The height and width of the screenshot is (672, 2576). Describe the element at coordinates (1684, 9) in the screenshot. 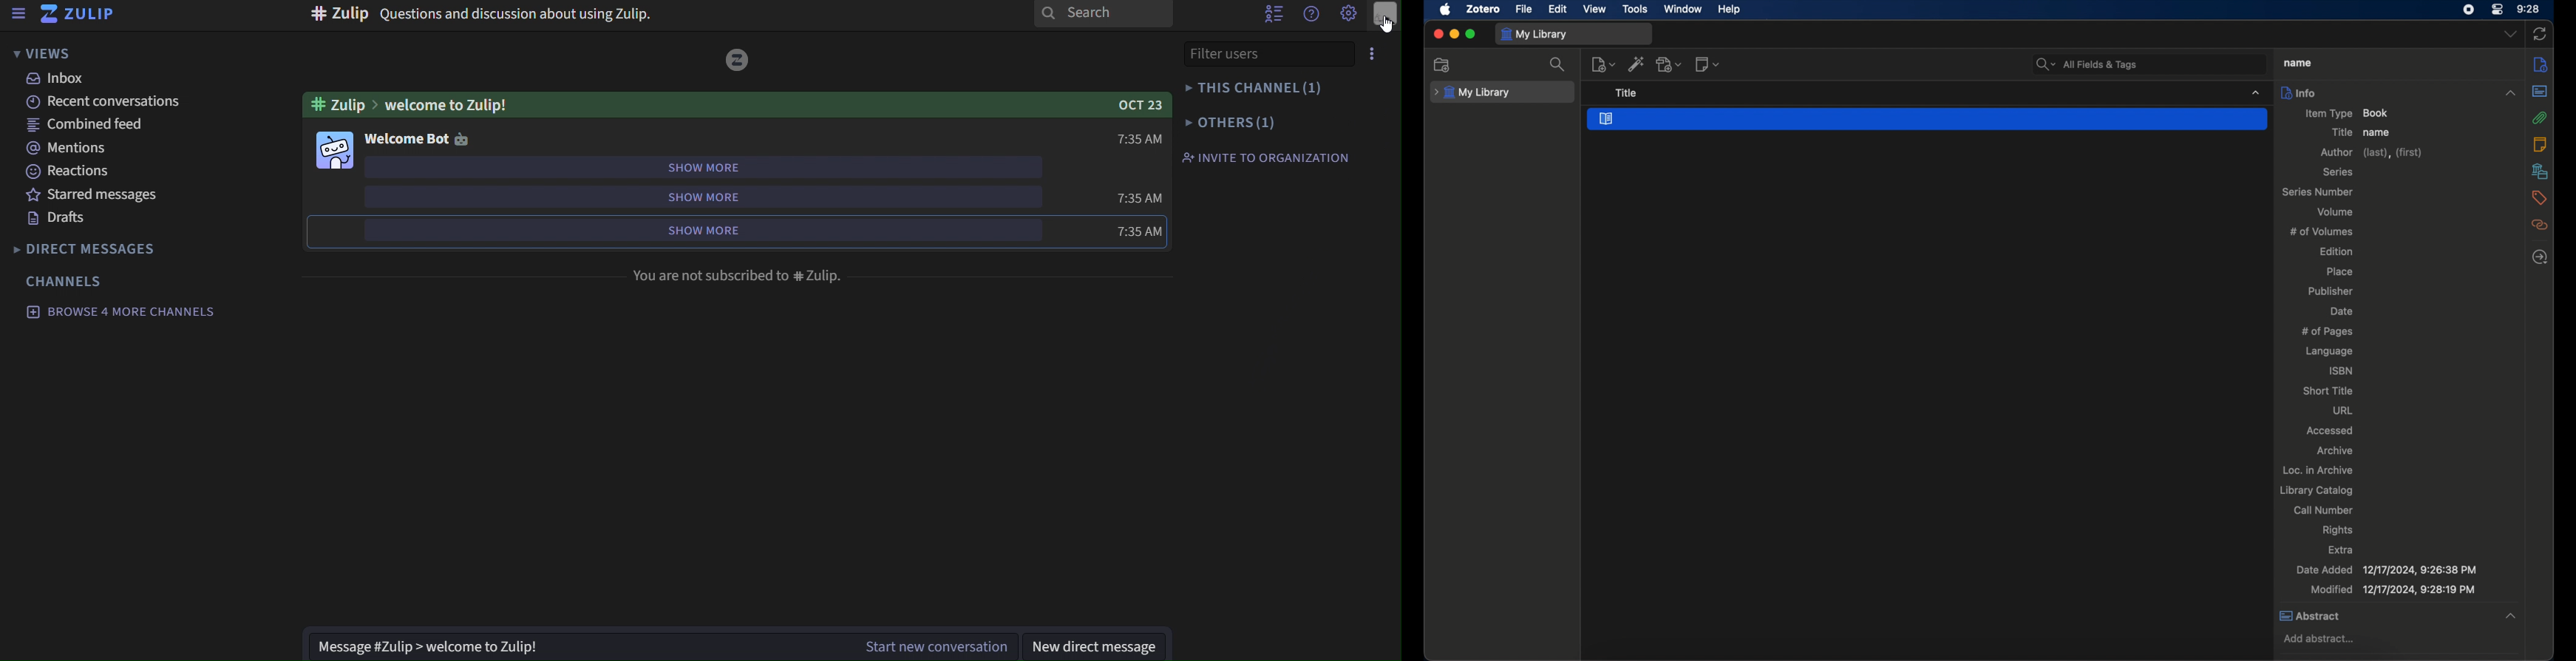

I see `window` at that location.